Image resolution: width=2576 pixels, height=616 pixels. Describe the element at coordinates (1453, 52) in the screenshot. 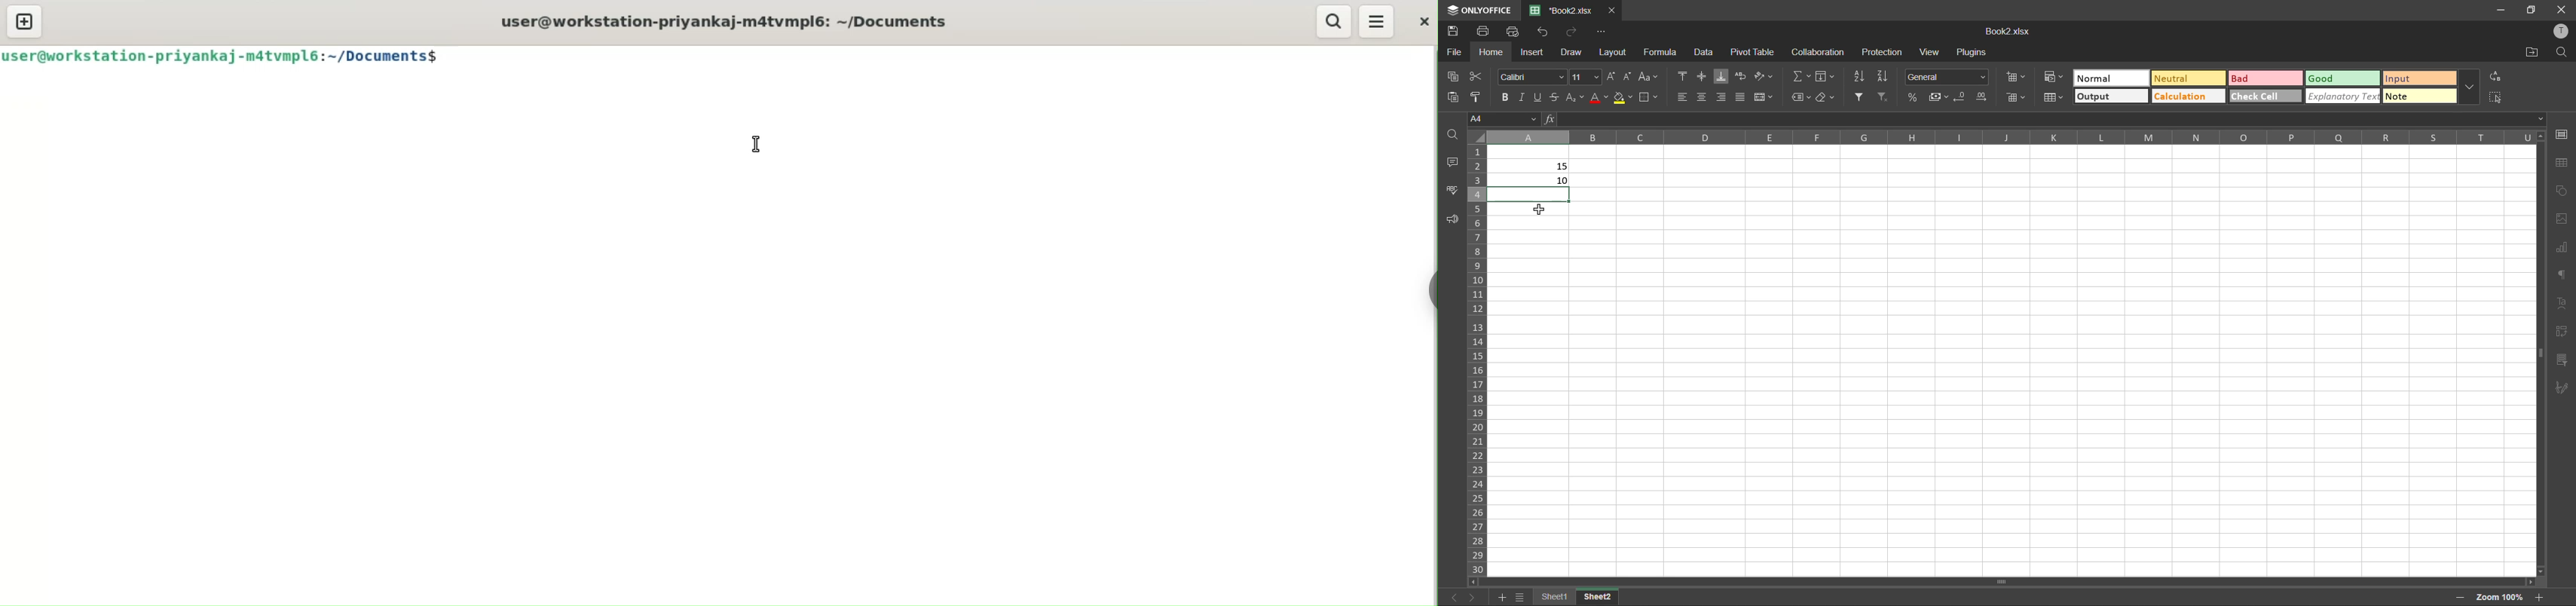

I see `file` at that location.